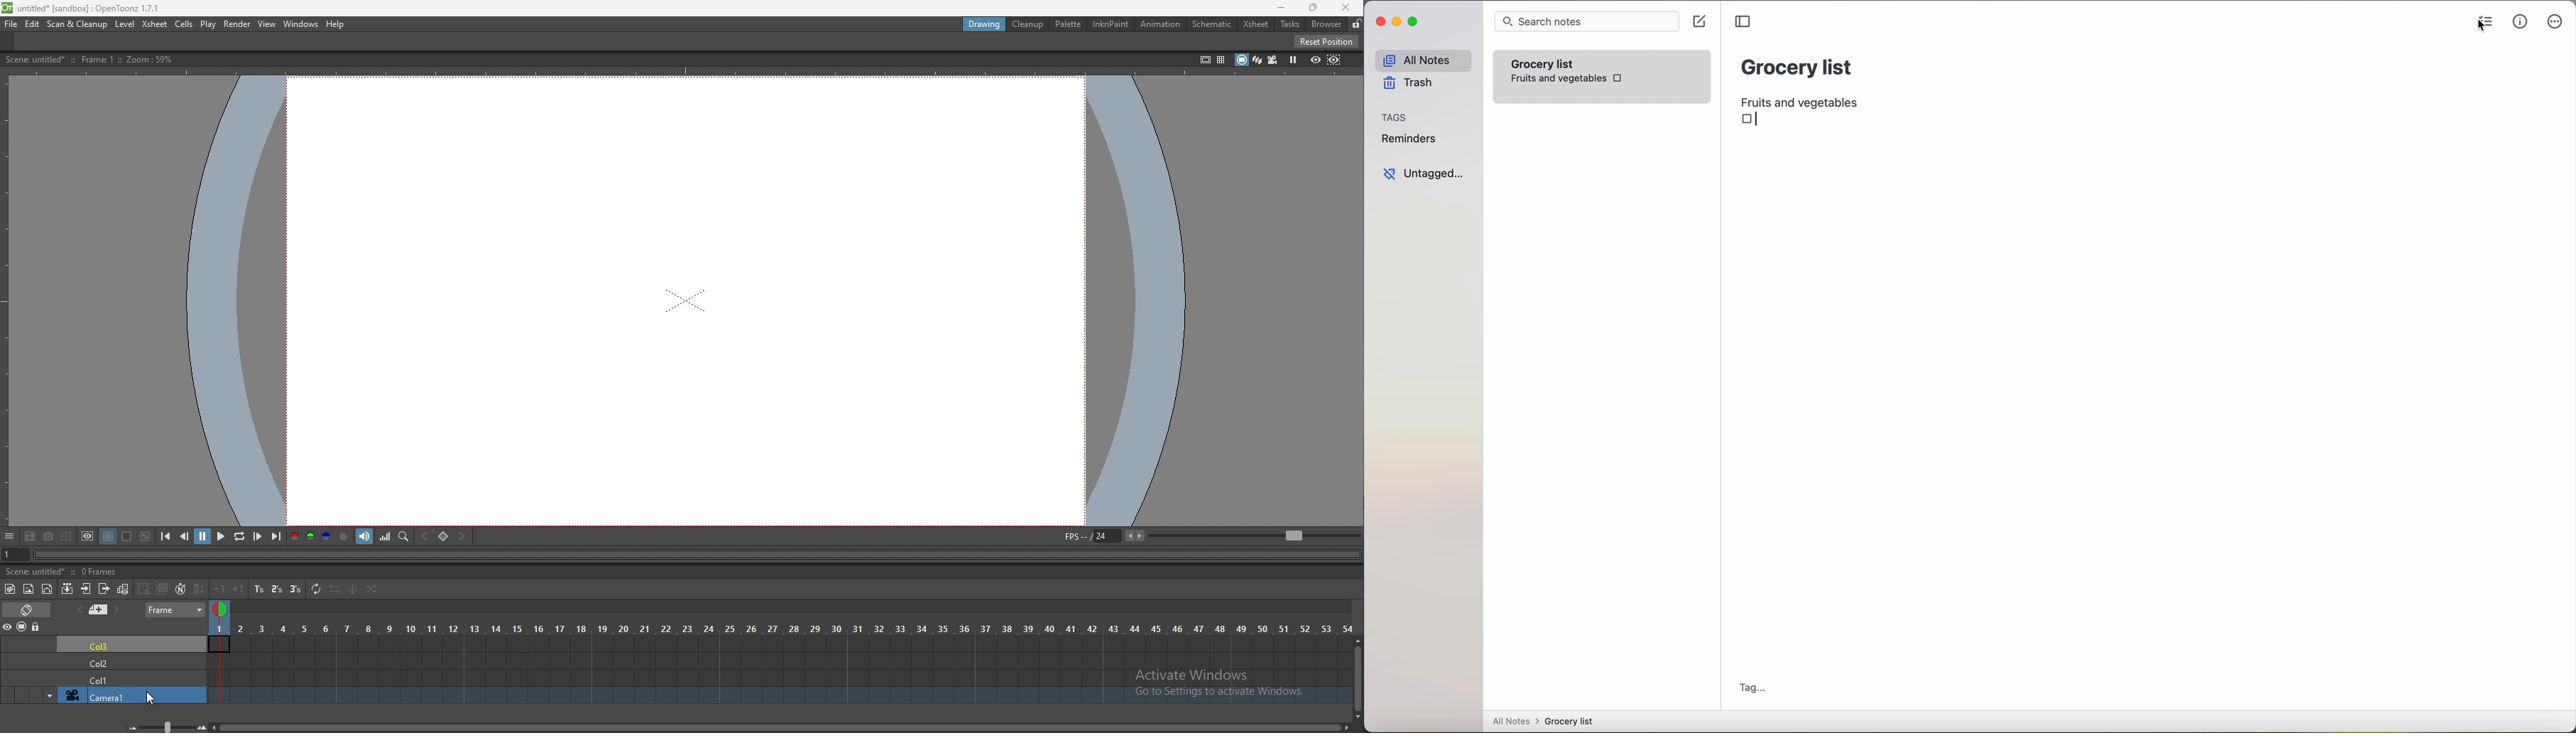  Describe the element at coordinates (220, 589) in the screenshot. I see `decrease step` at that location.